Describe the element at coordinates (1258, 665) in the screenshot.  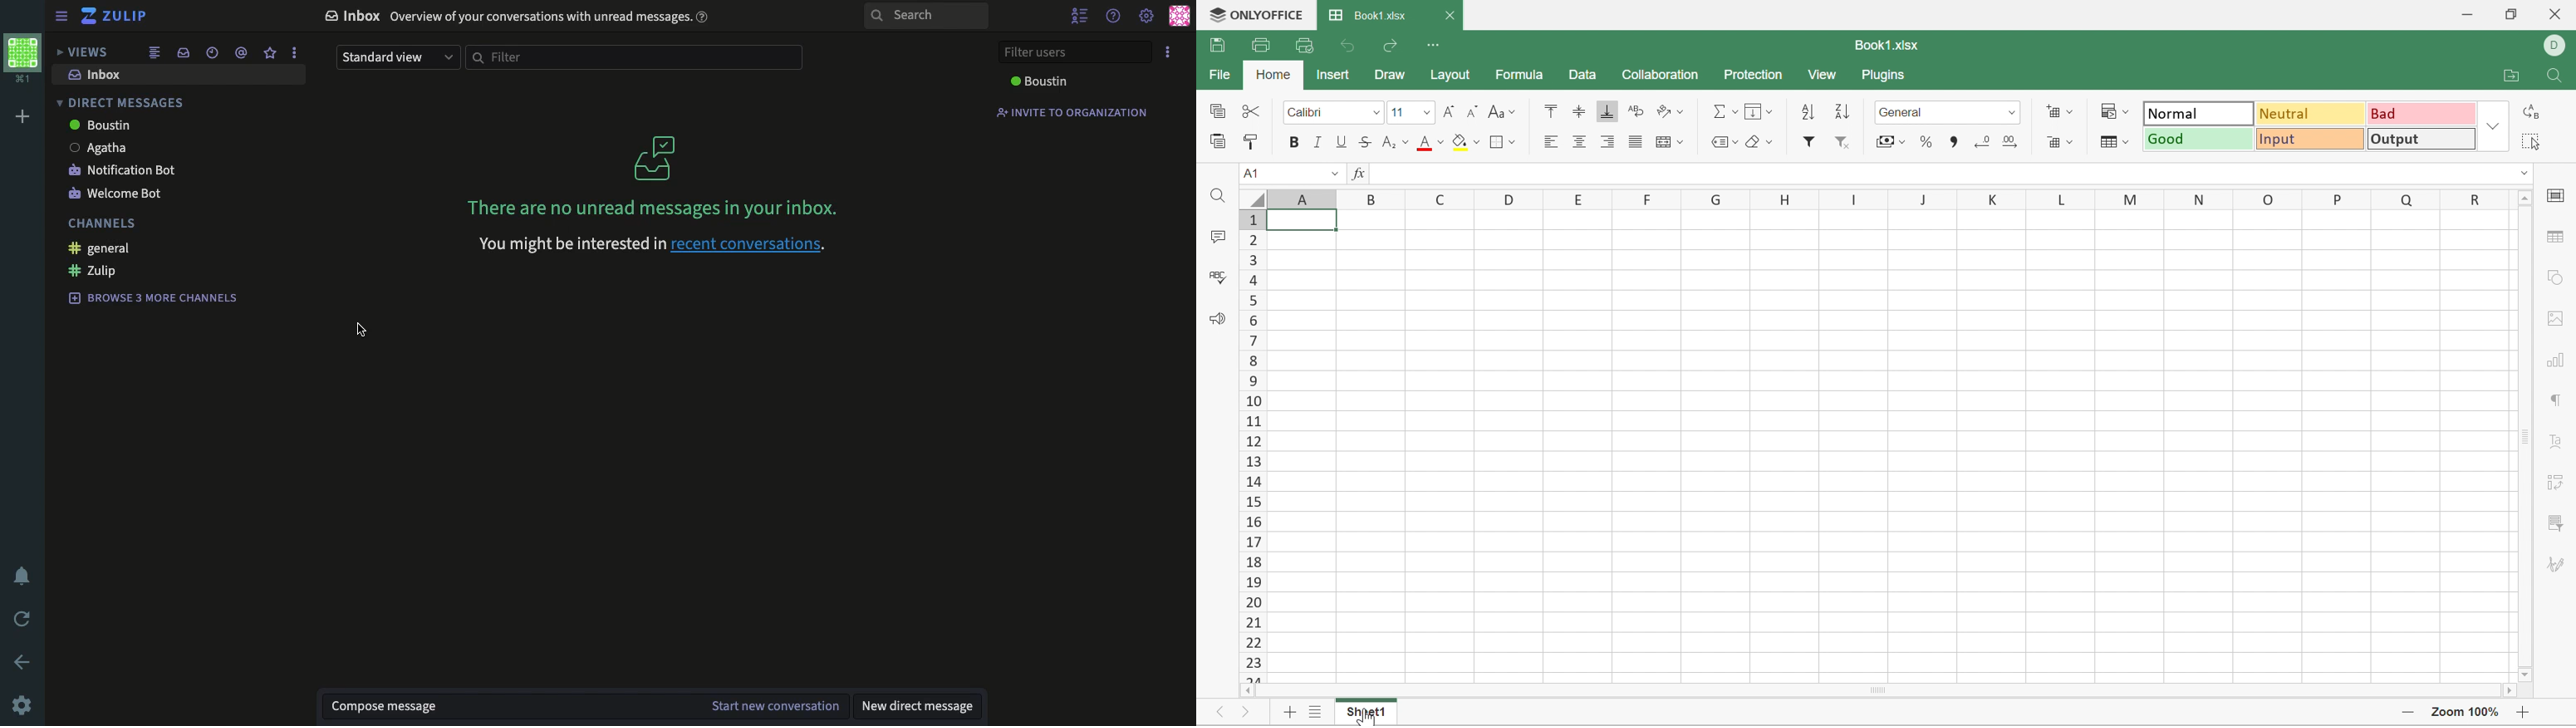
I see `23` at that location.